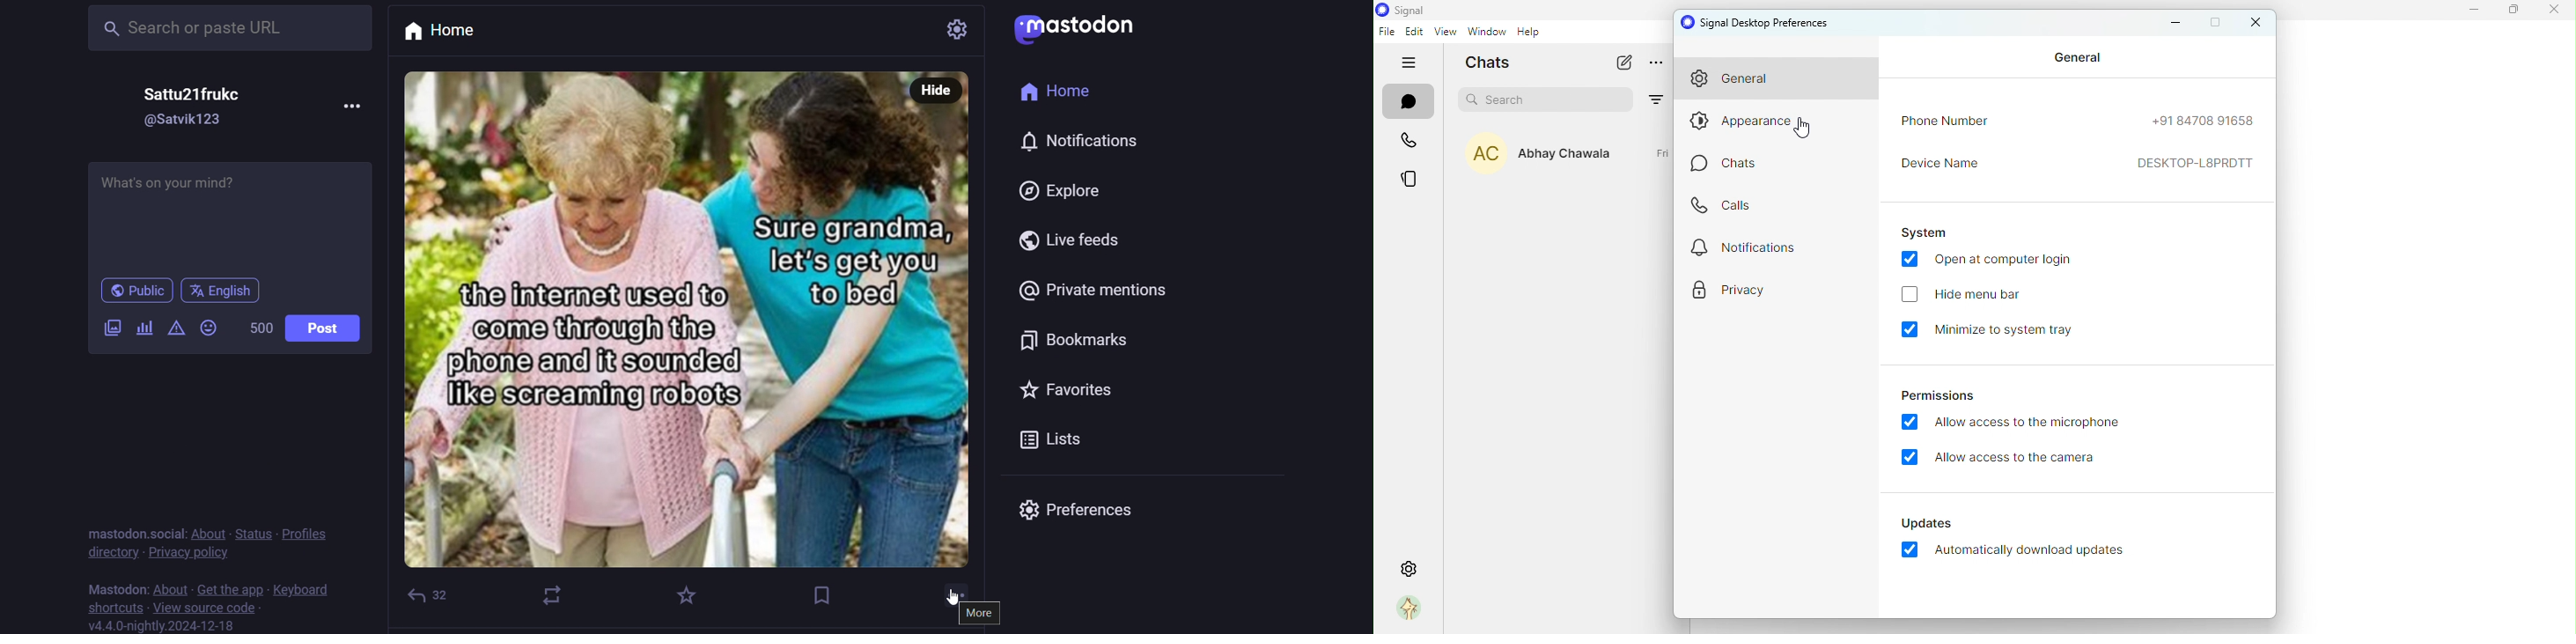  I want to click on privacy policy, so click(190, 552).